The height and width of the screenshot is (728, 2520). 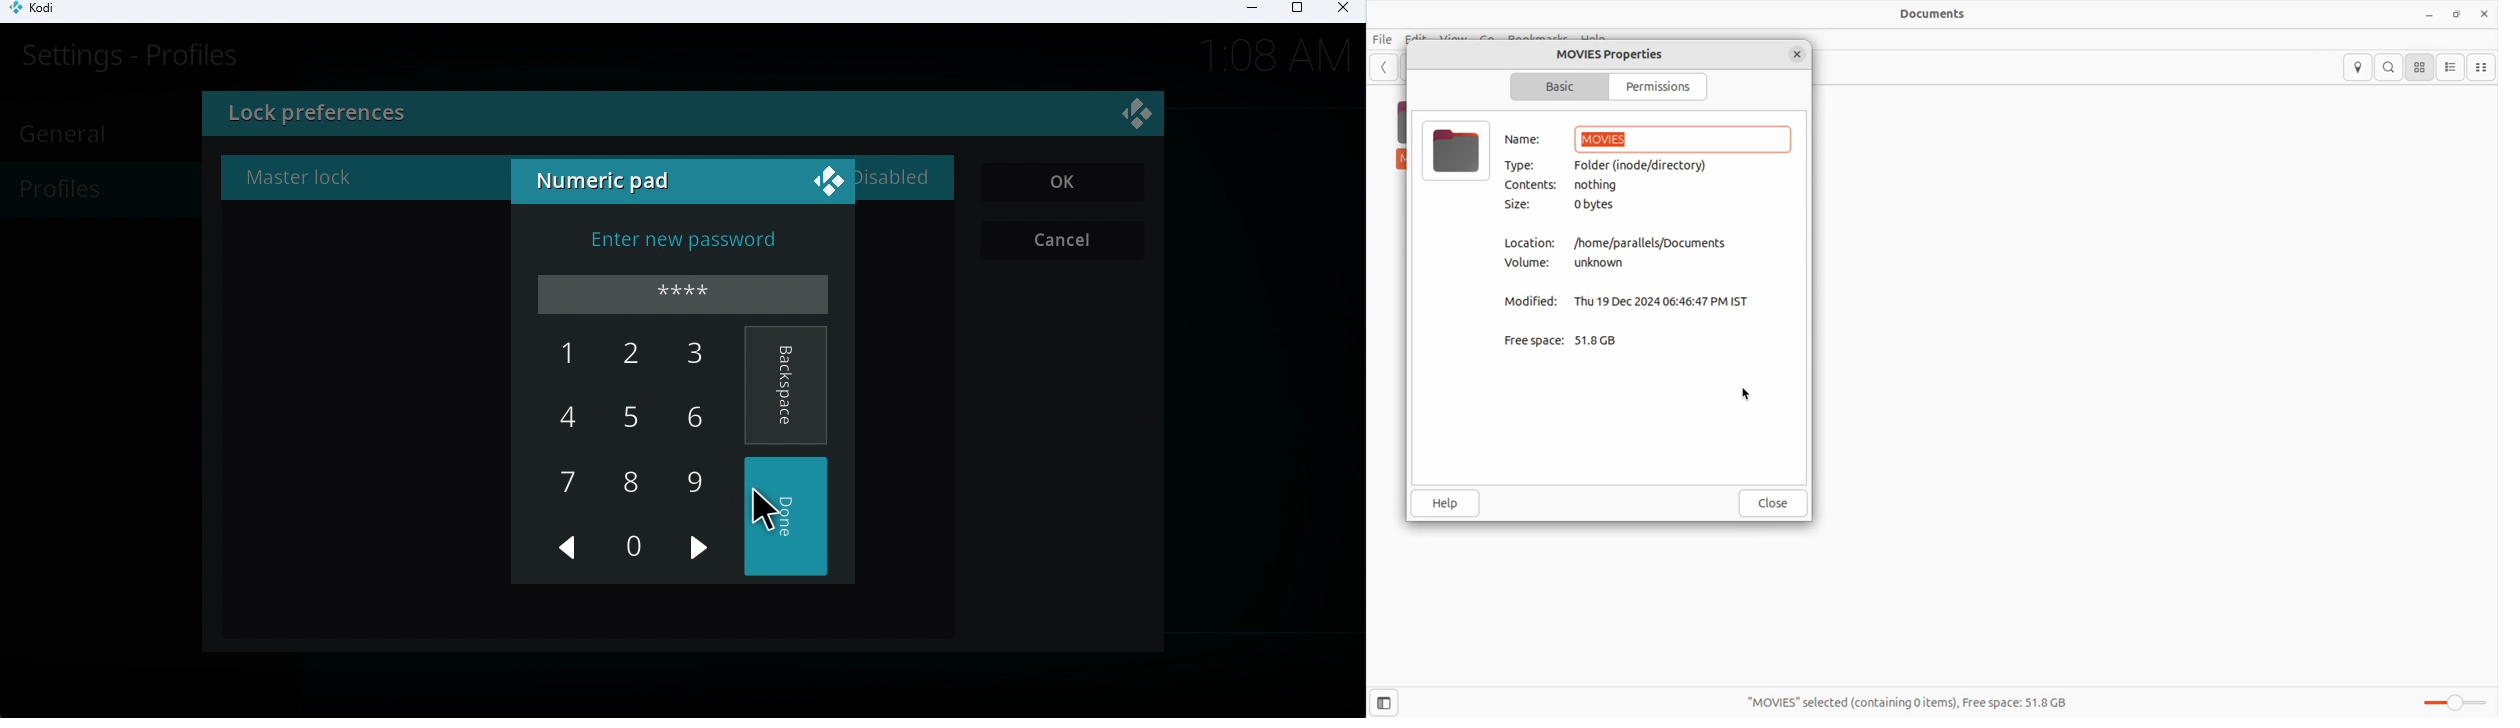 What do you see at coordinates (1064, 183) in the screenshot?
I see `OK` at bounding box center [1064, 183].